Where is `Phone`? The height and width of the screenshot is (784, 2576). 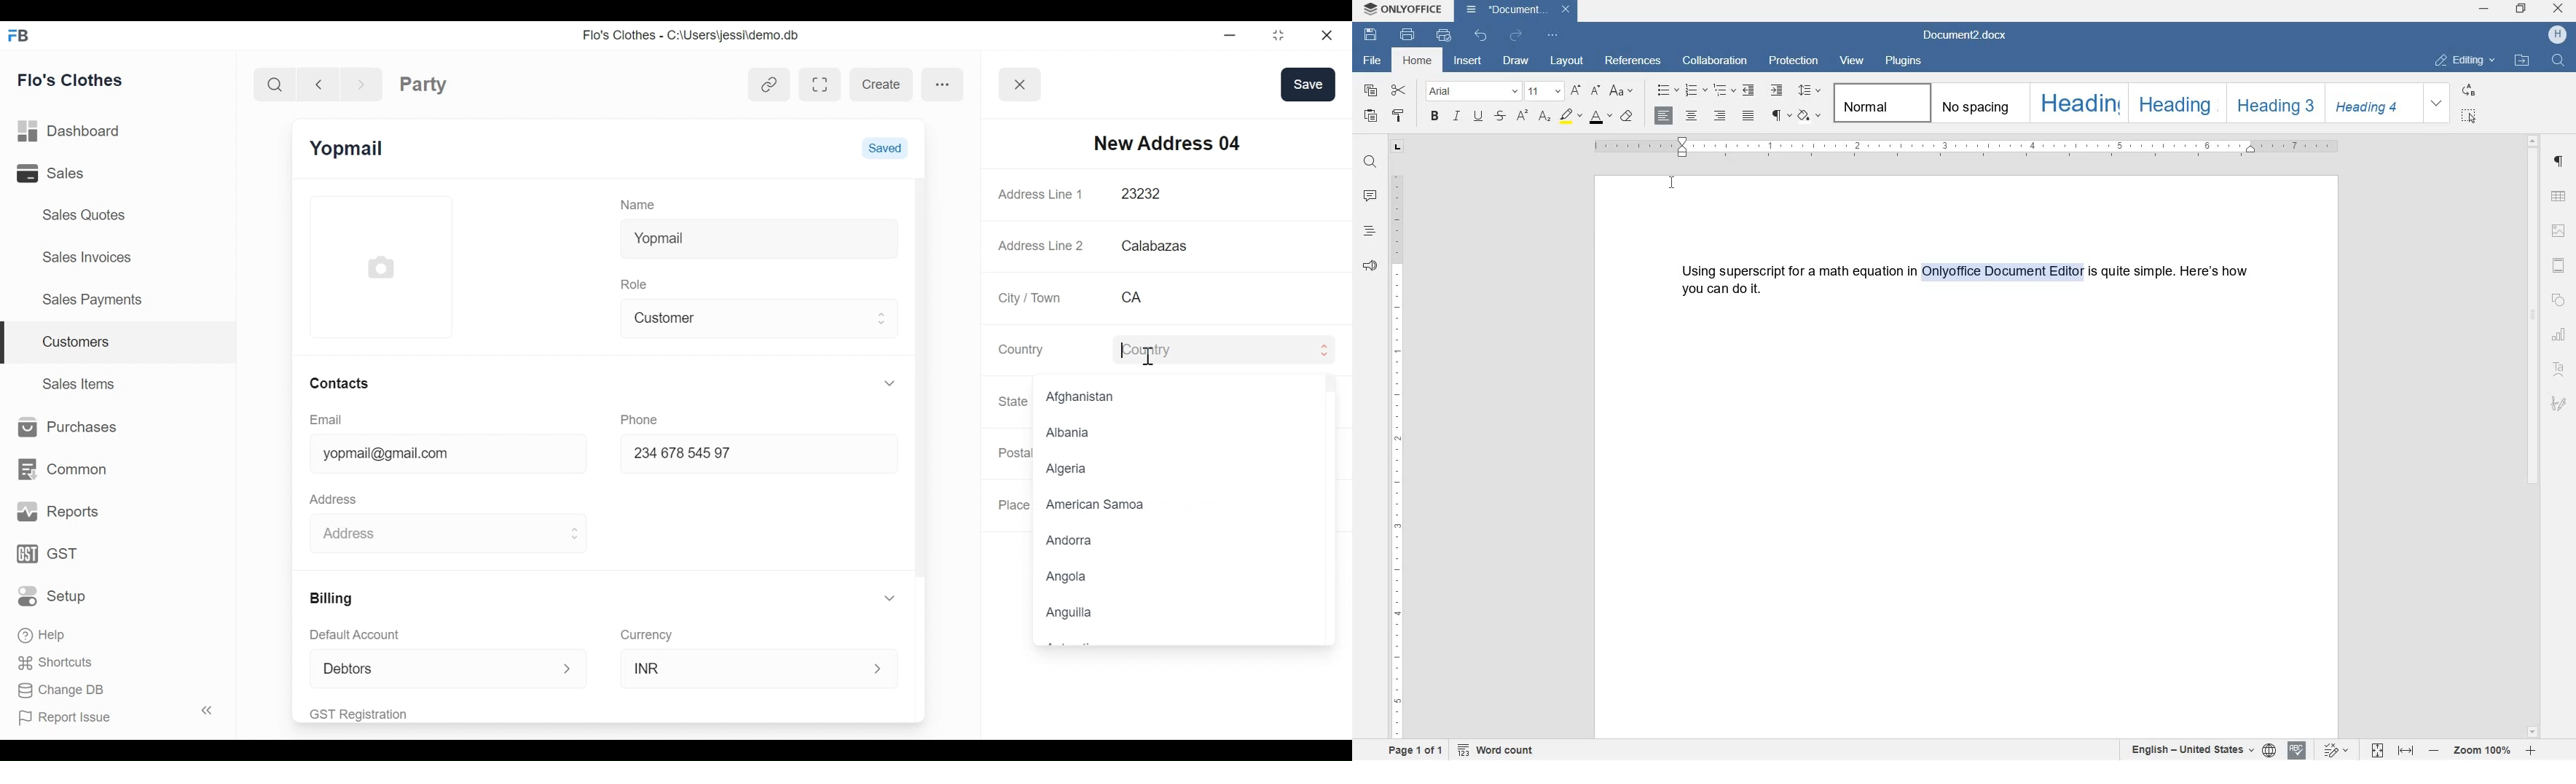 Phone is located at coordinates (644, 418).